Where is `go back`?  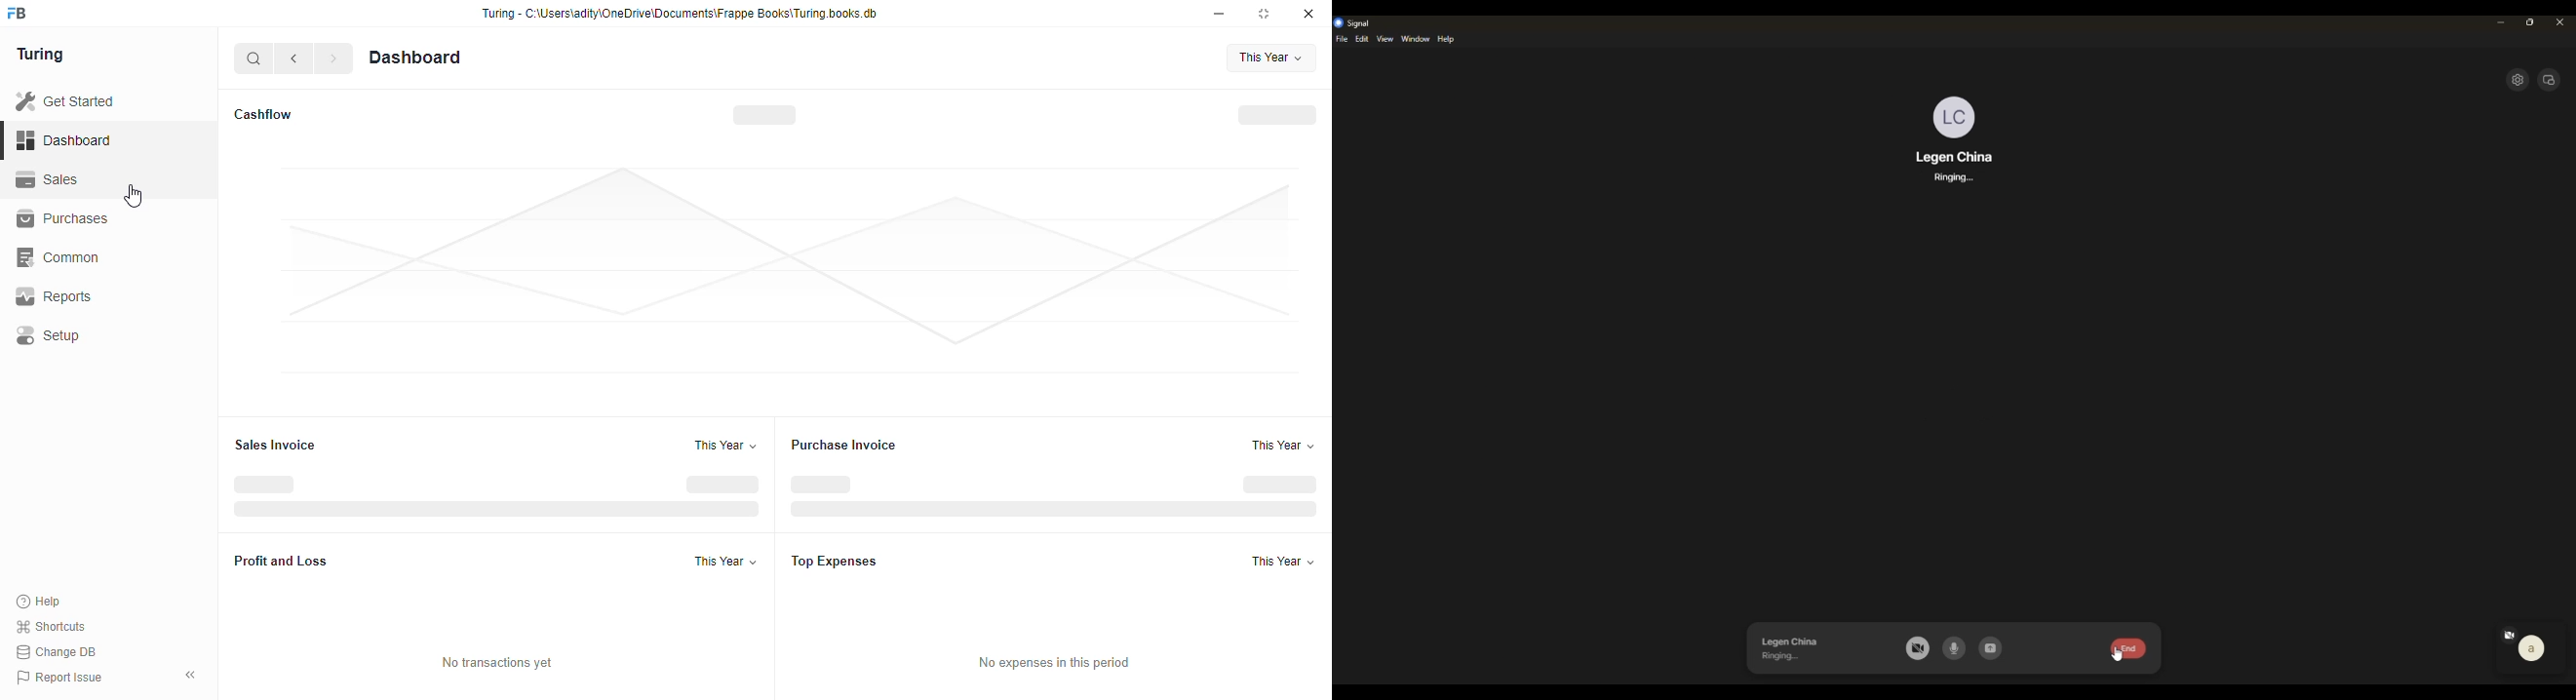 go back is located at coordinates (297, 59).